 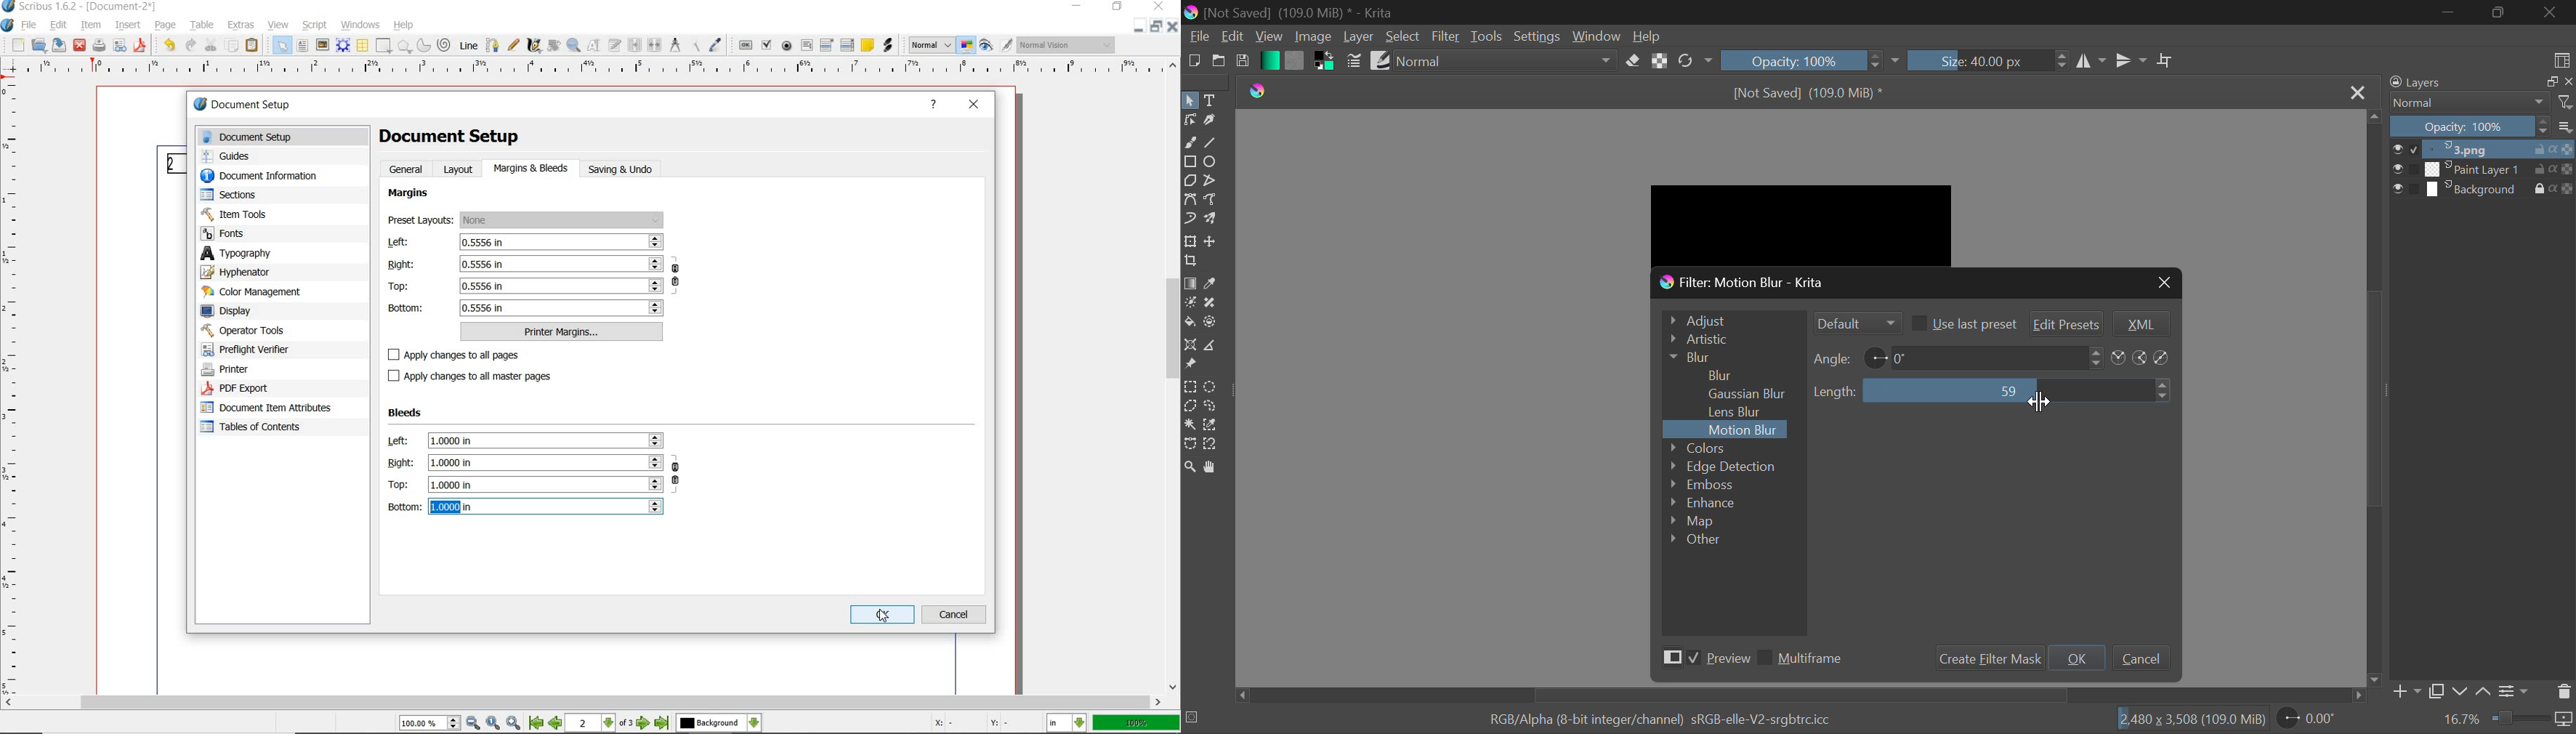 What do you see at coordinates (515, 724) in the screenshot?
I see `Zoom In` at bounding box center [515, 724].